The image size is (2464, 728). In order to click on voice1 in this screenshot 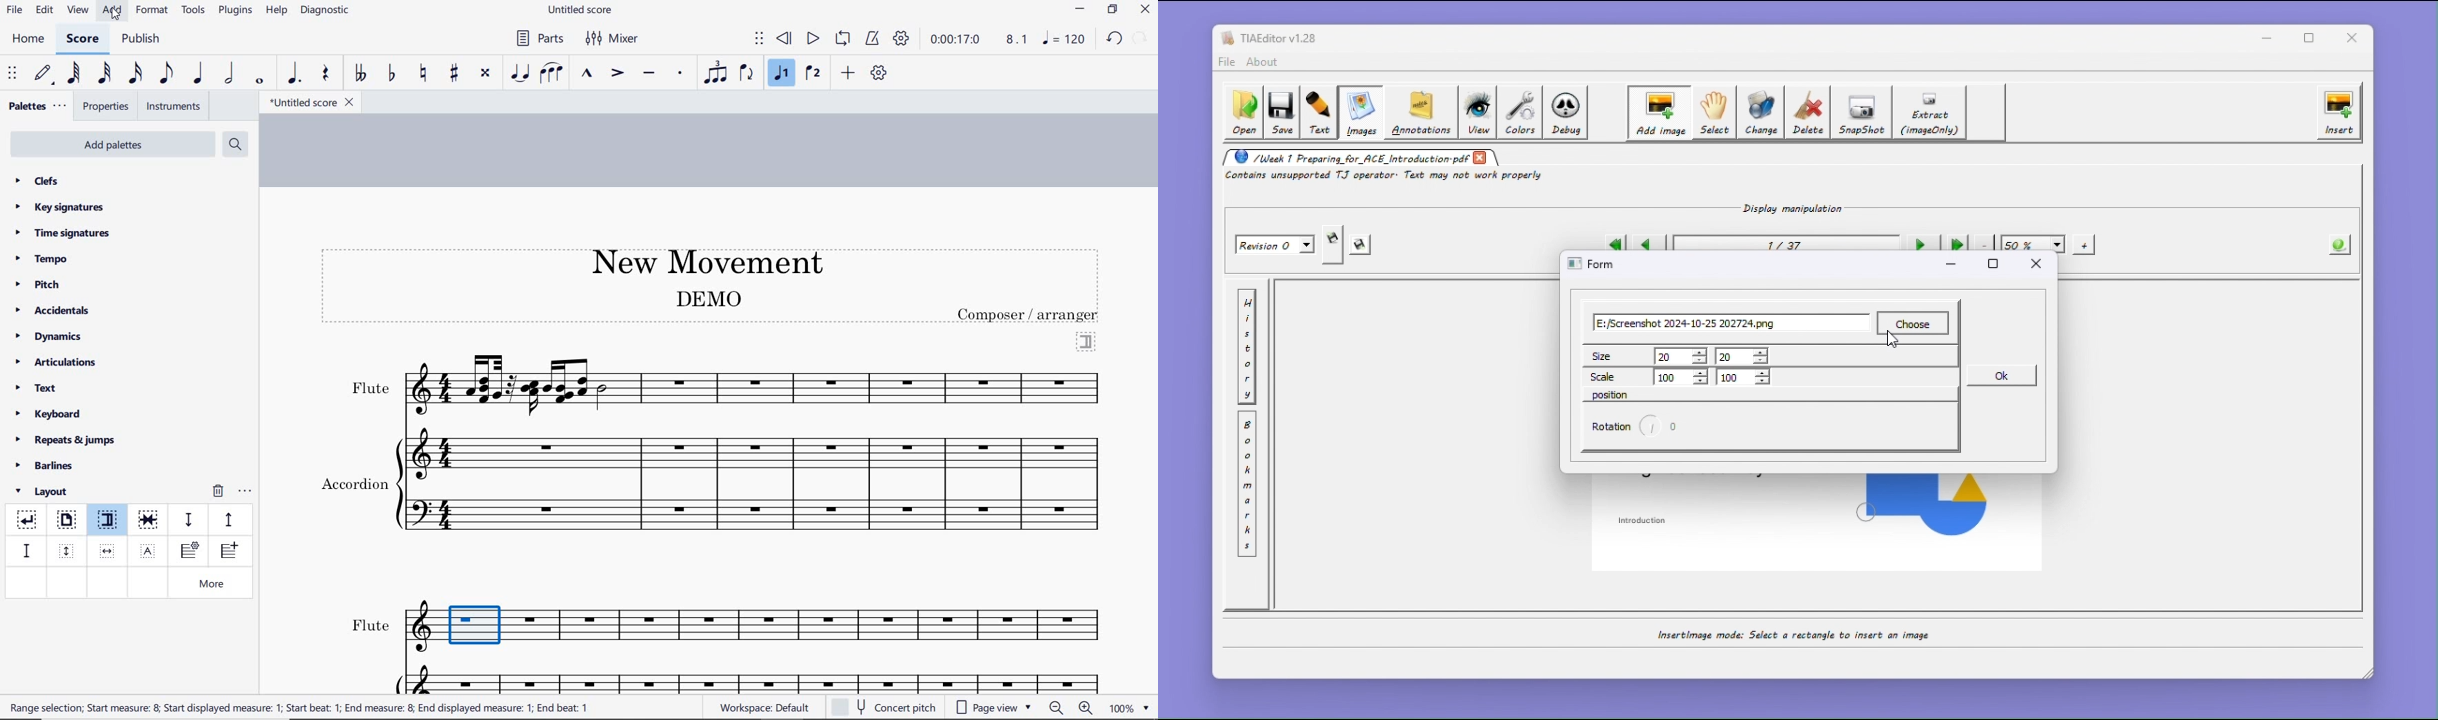, I will do `click(783, 74)`.